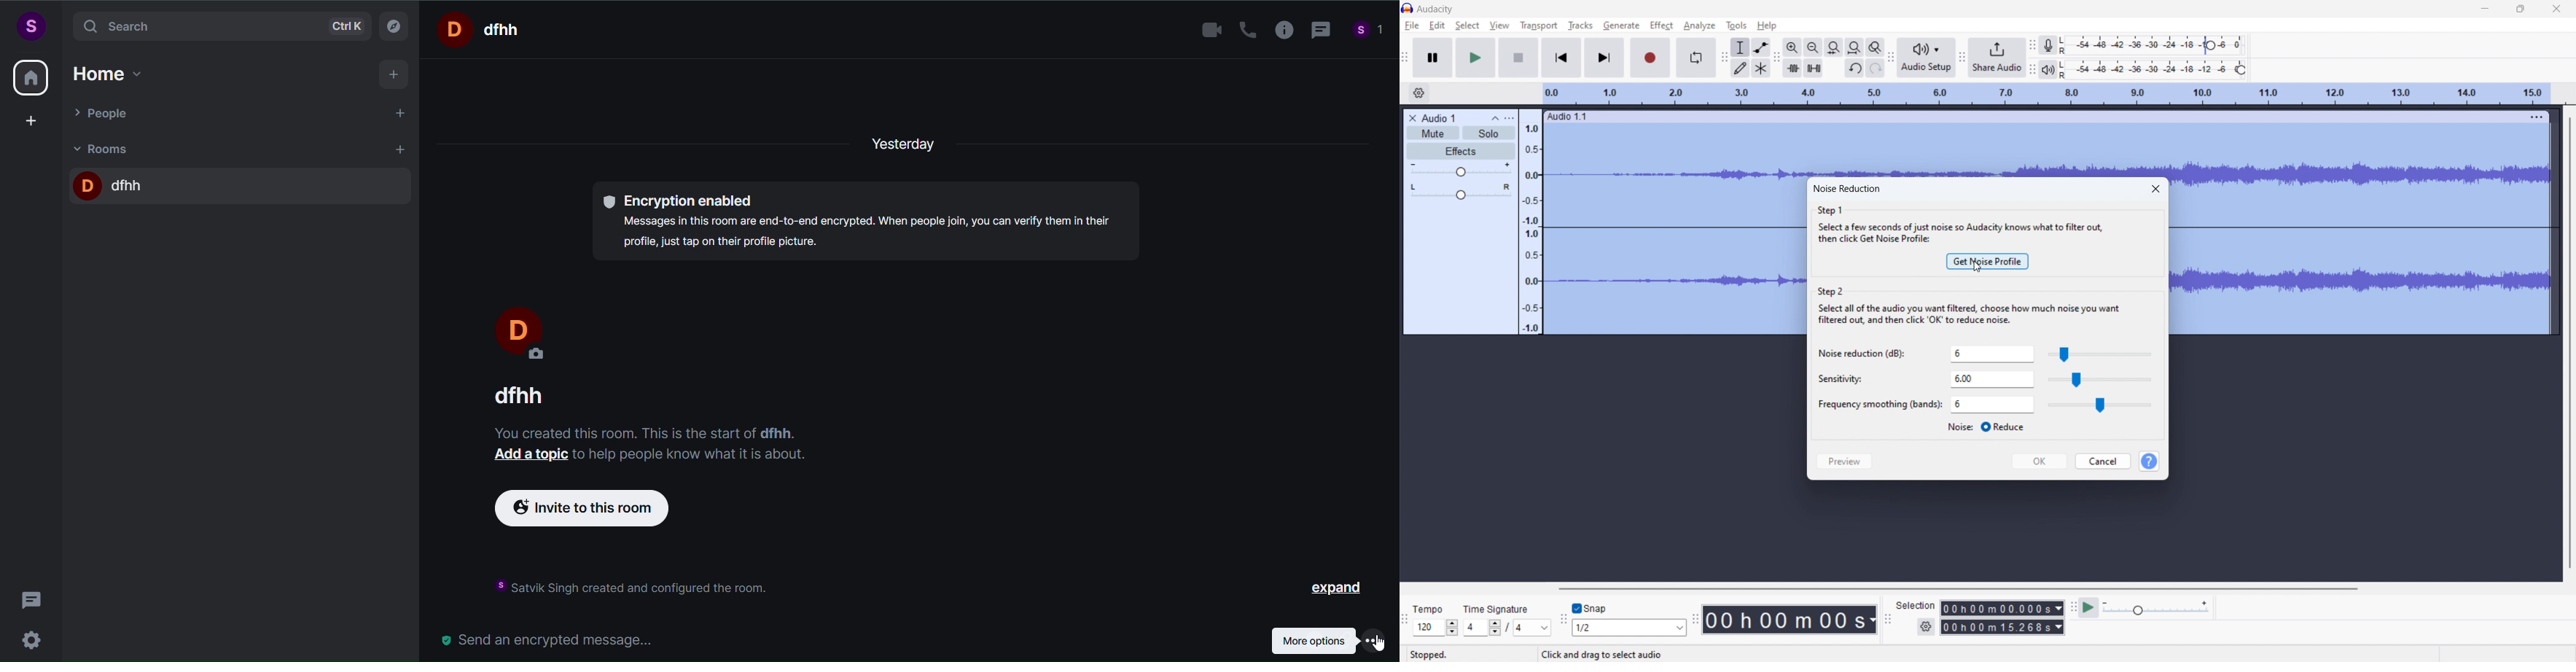 This screenshot has width=2576, height=672. I want to click on generate, so click(1621, 26).